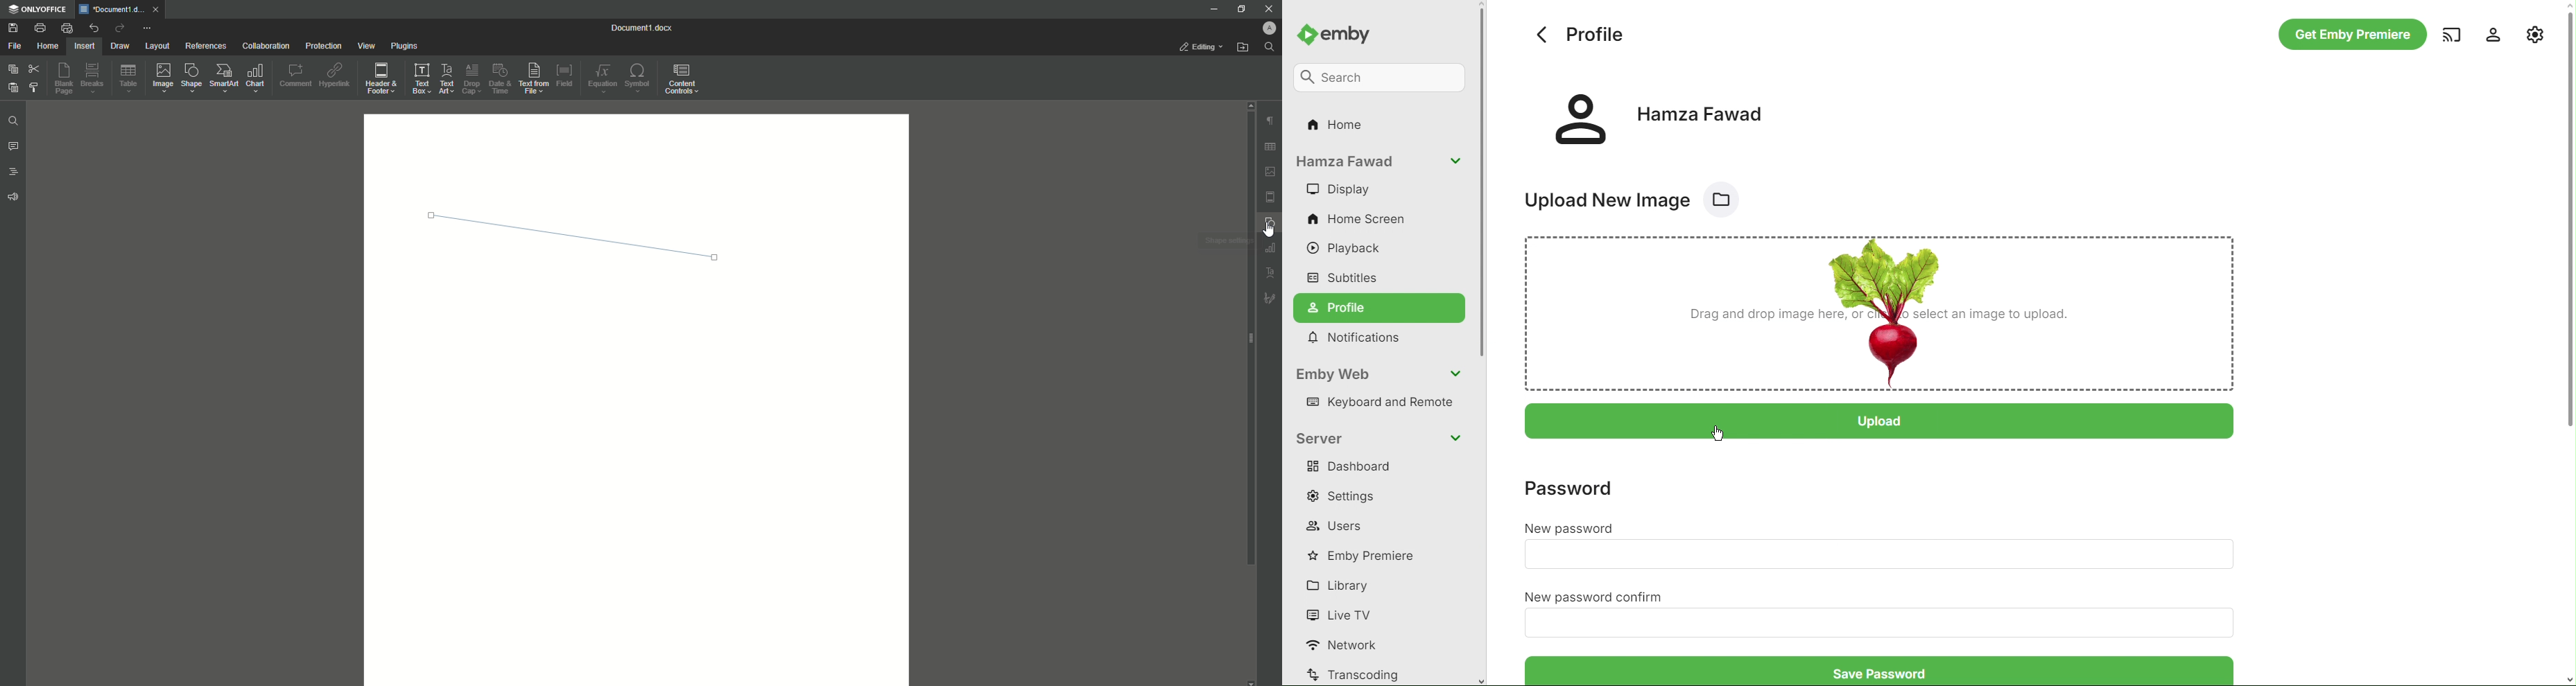 This screenshot has width=2576, height=700. What do you see at coordinates (323, 46) in the screenshot?
I see `Protection` at bounding box center [323, 46].